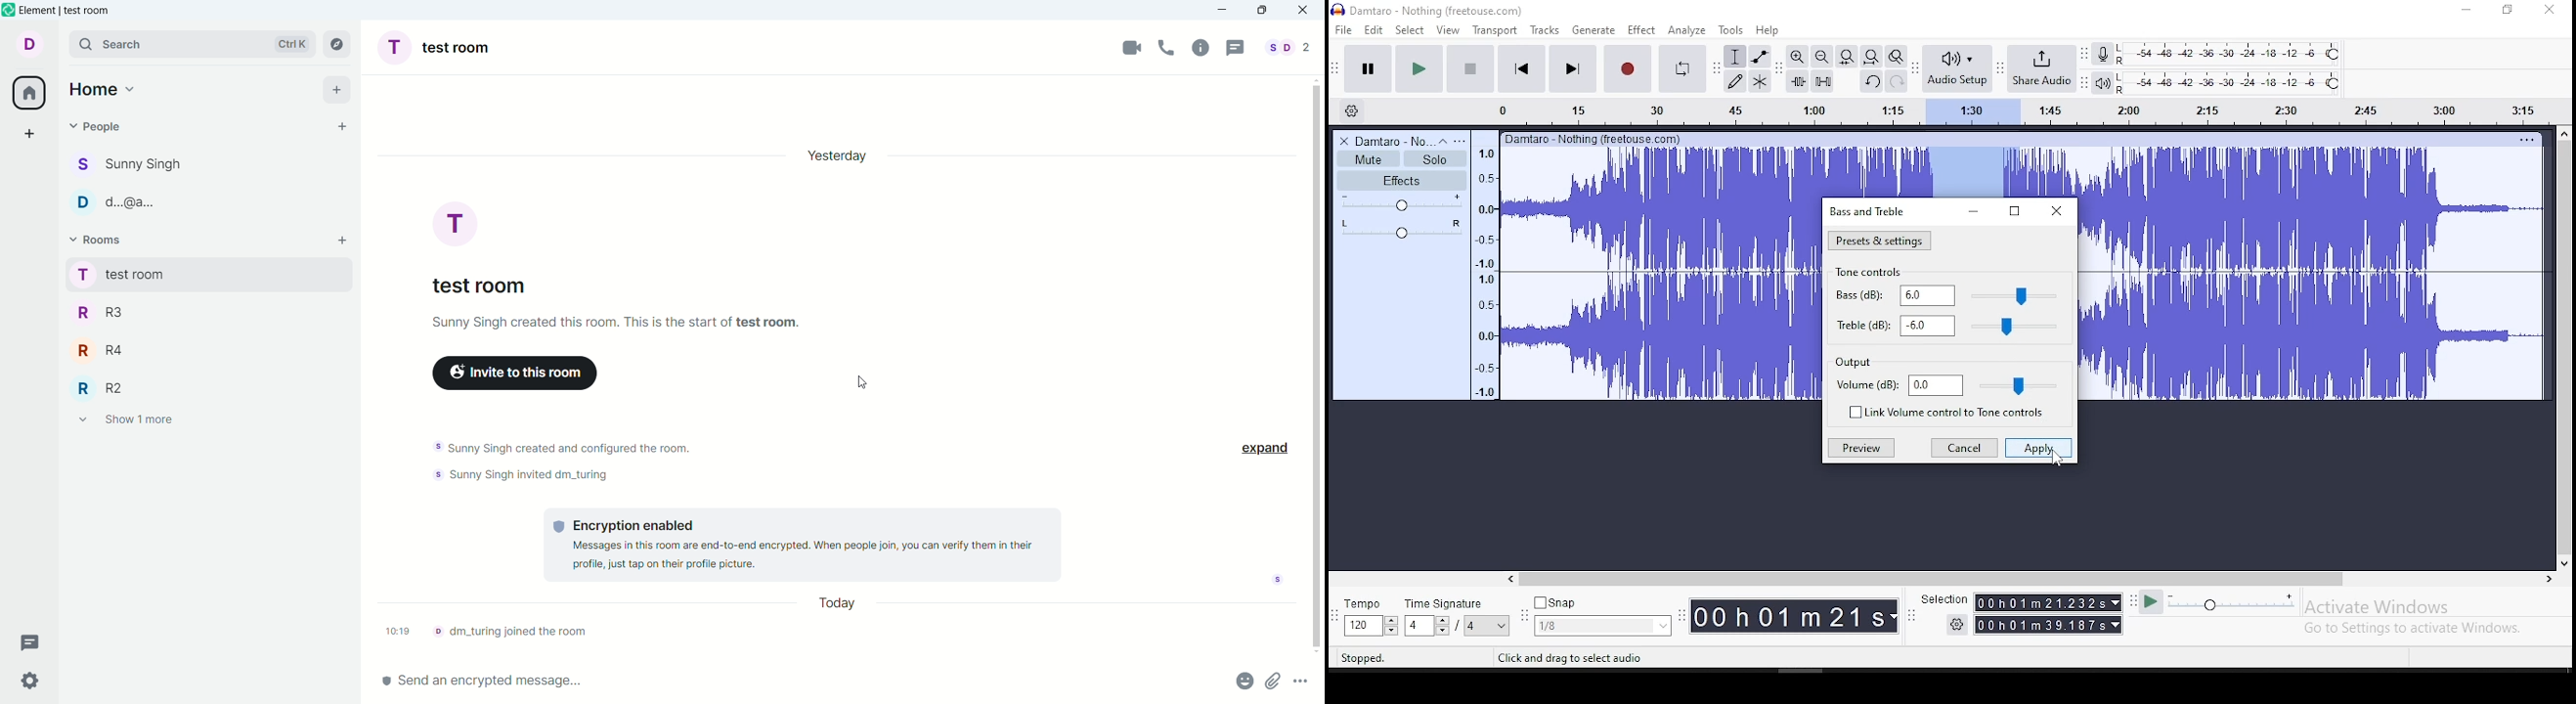  Describe the element at coordinates (1412, 29) in the screenshot. I see `select` at that location.